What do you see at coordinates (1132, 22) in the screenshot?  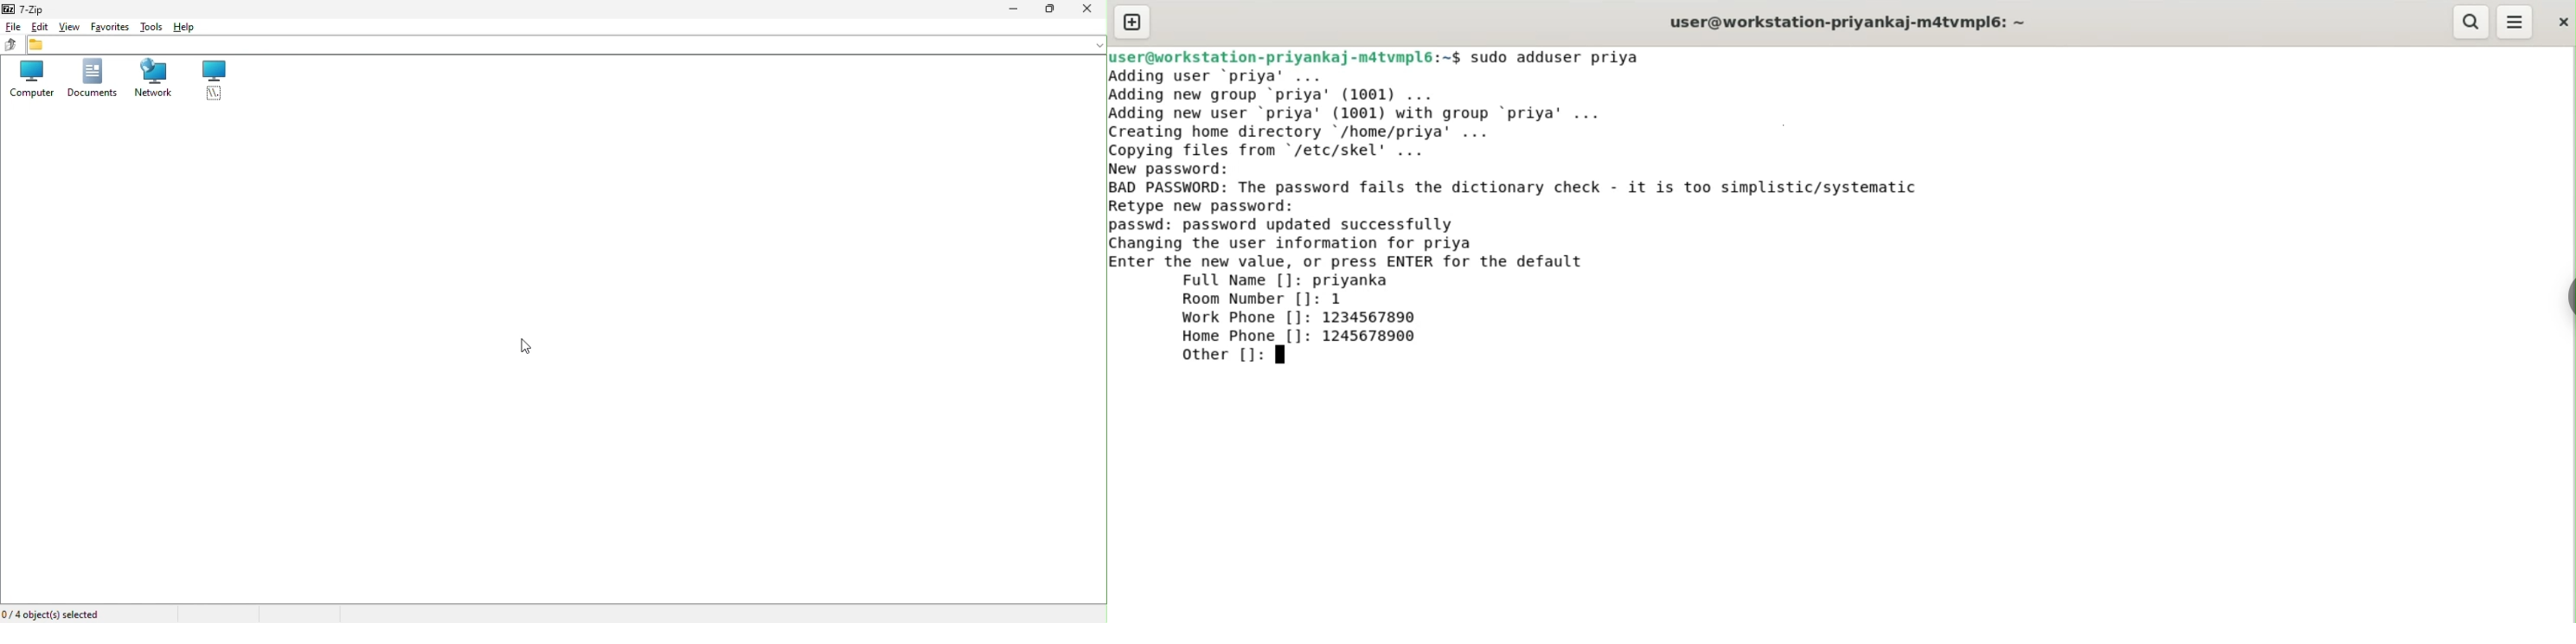 I see `new tab` at bounding box center [1132, 22].